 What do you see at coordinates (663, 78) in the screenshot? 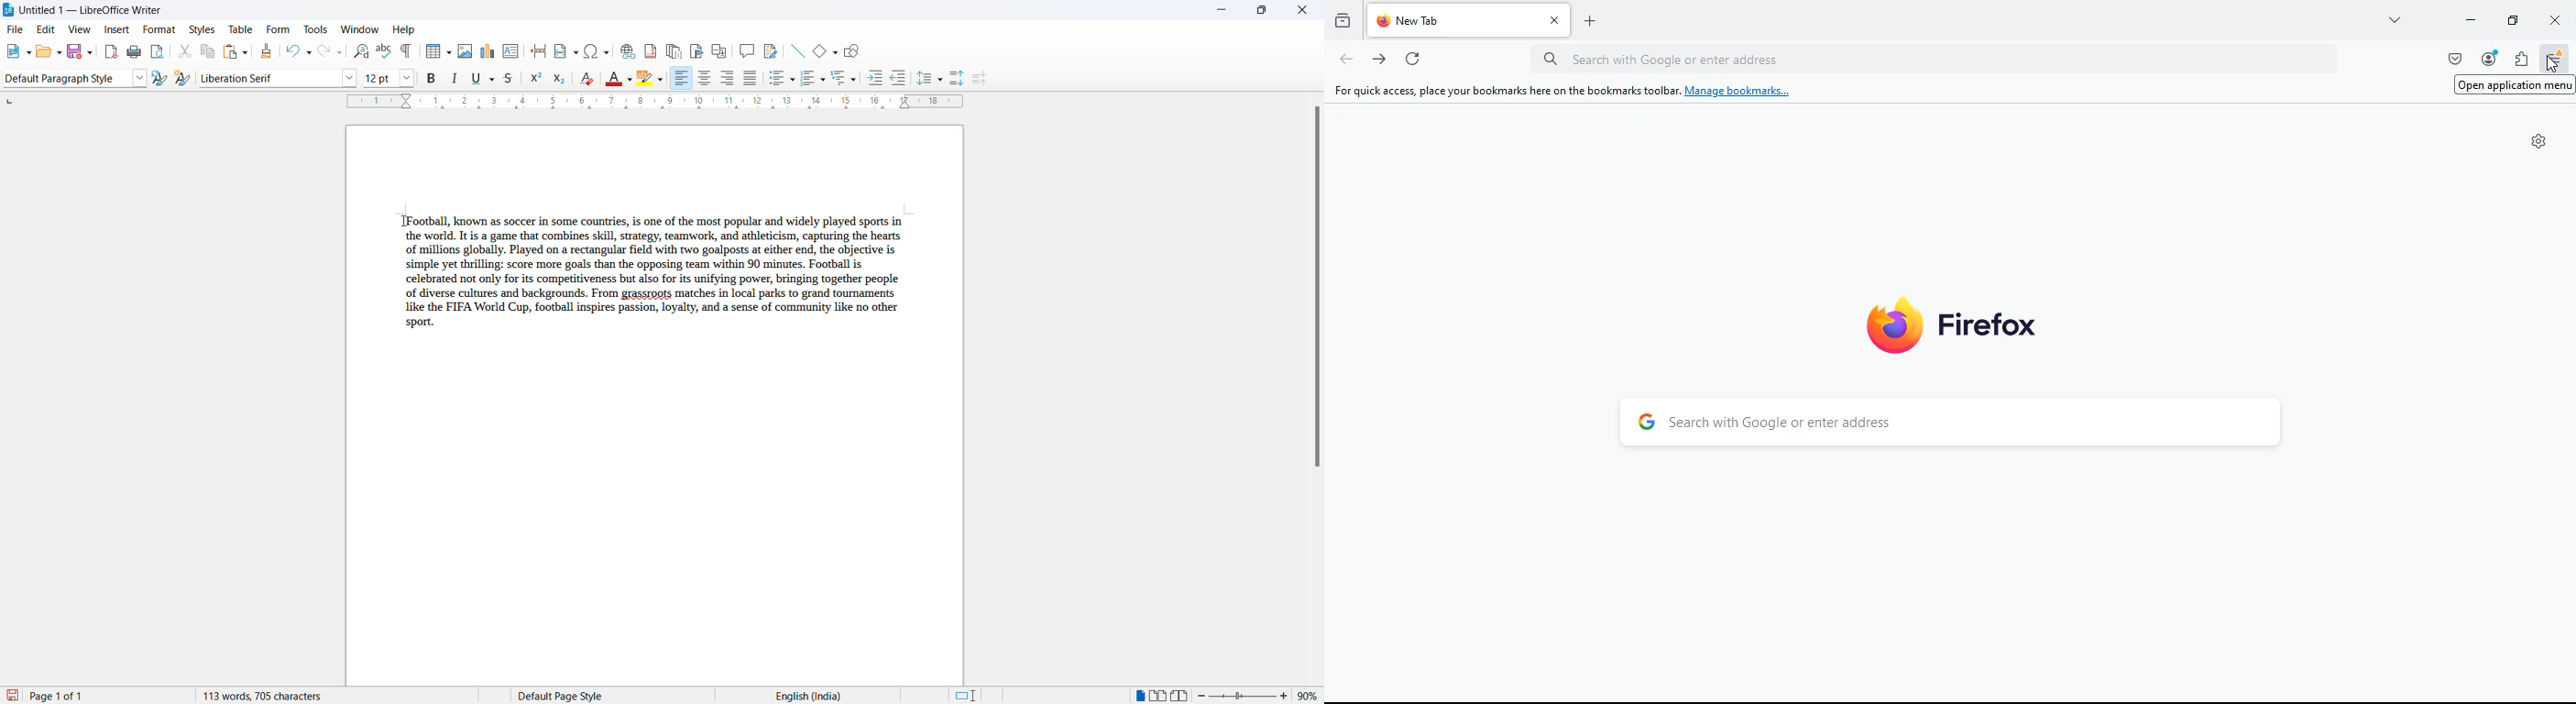
I see `character highlighting options` at bounding box center [663, 78].